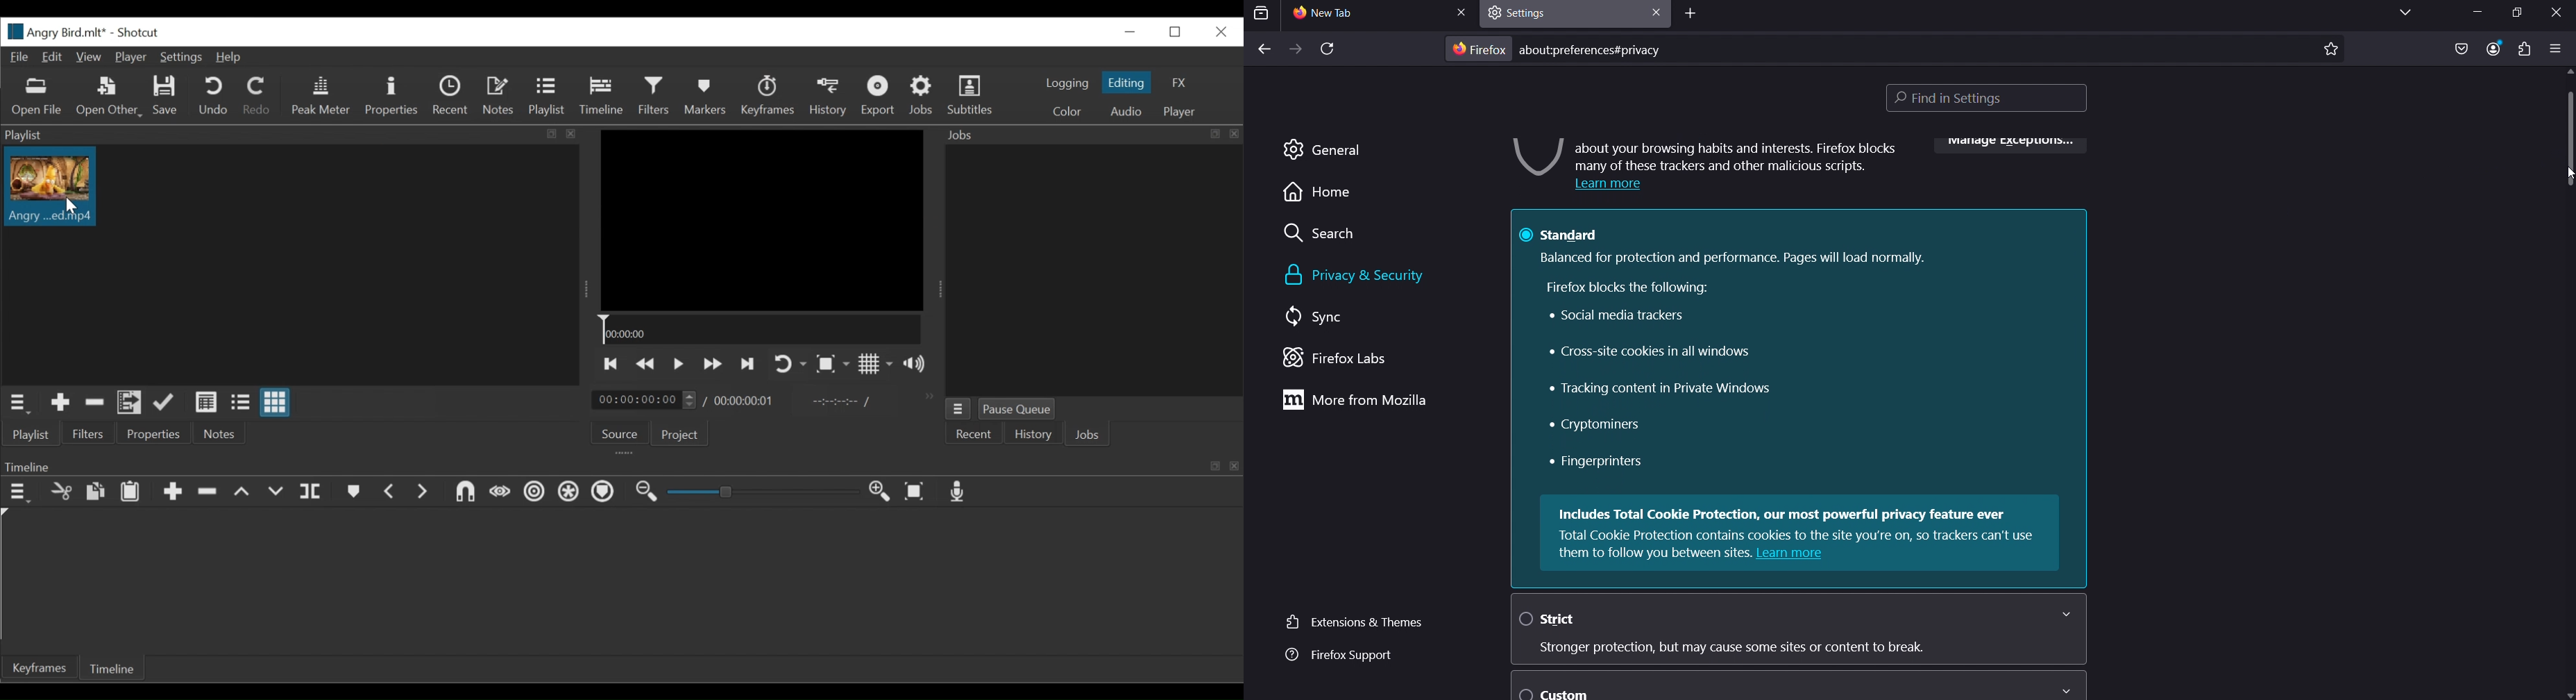 The image size is (2576, 700). What do you see at coordinates (95, 403) in the screenshot?
I see `Remove cut` at bounding box center [95, 403].